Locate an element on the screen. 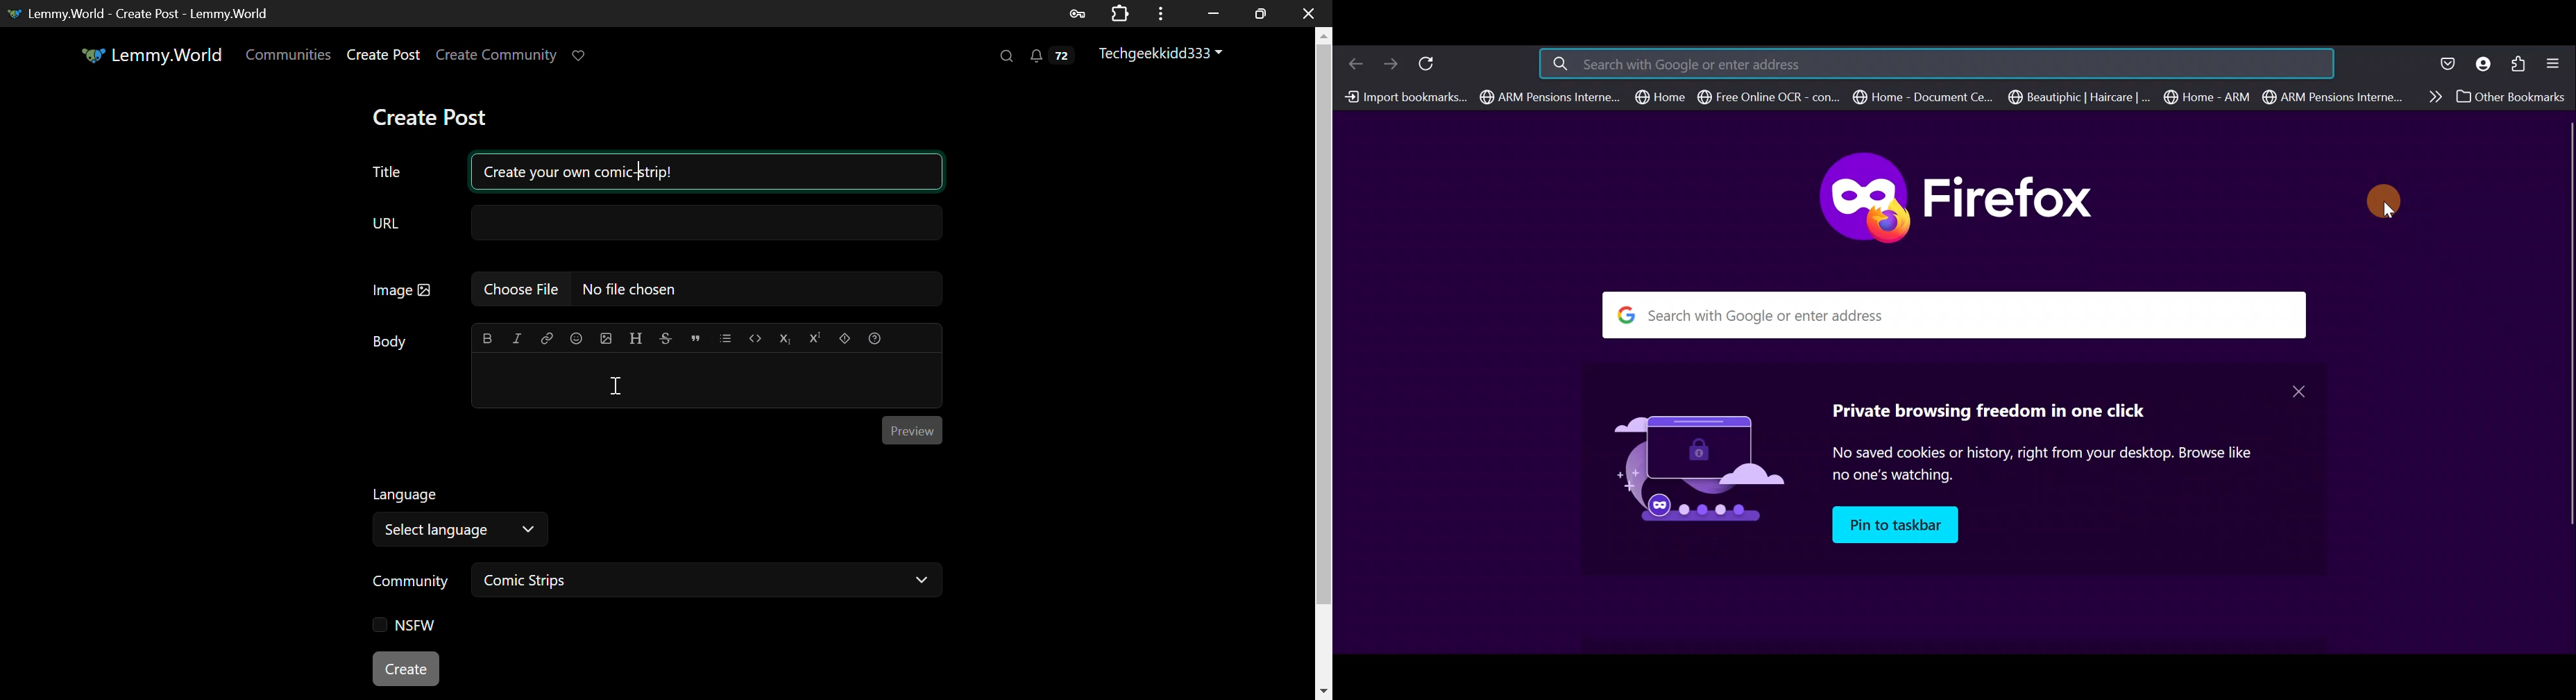 The height and width of the screenshot is (700, 2576). Close is located at coordinates (2299, 391).